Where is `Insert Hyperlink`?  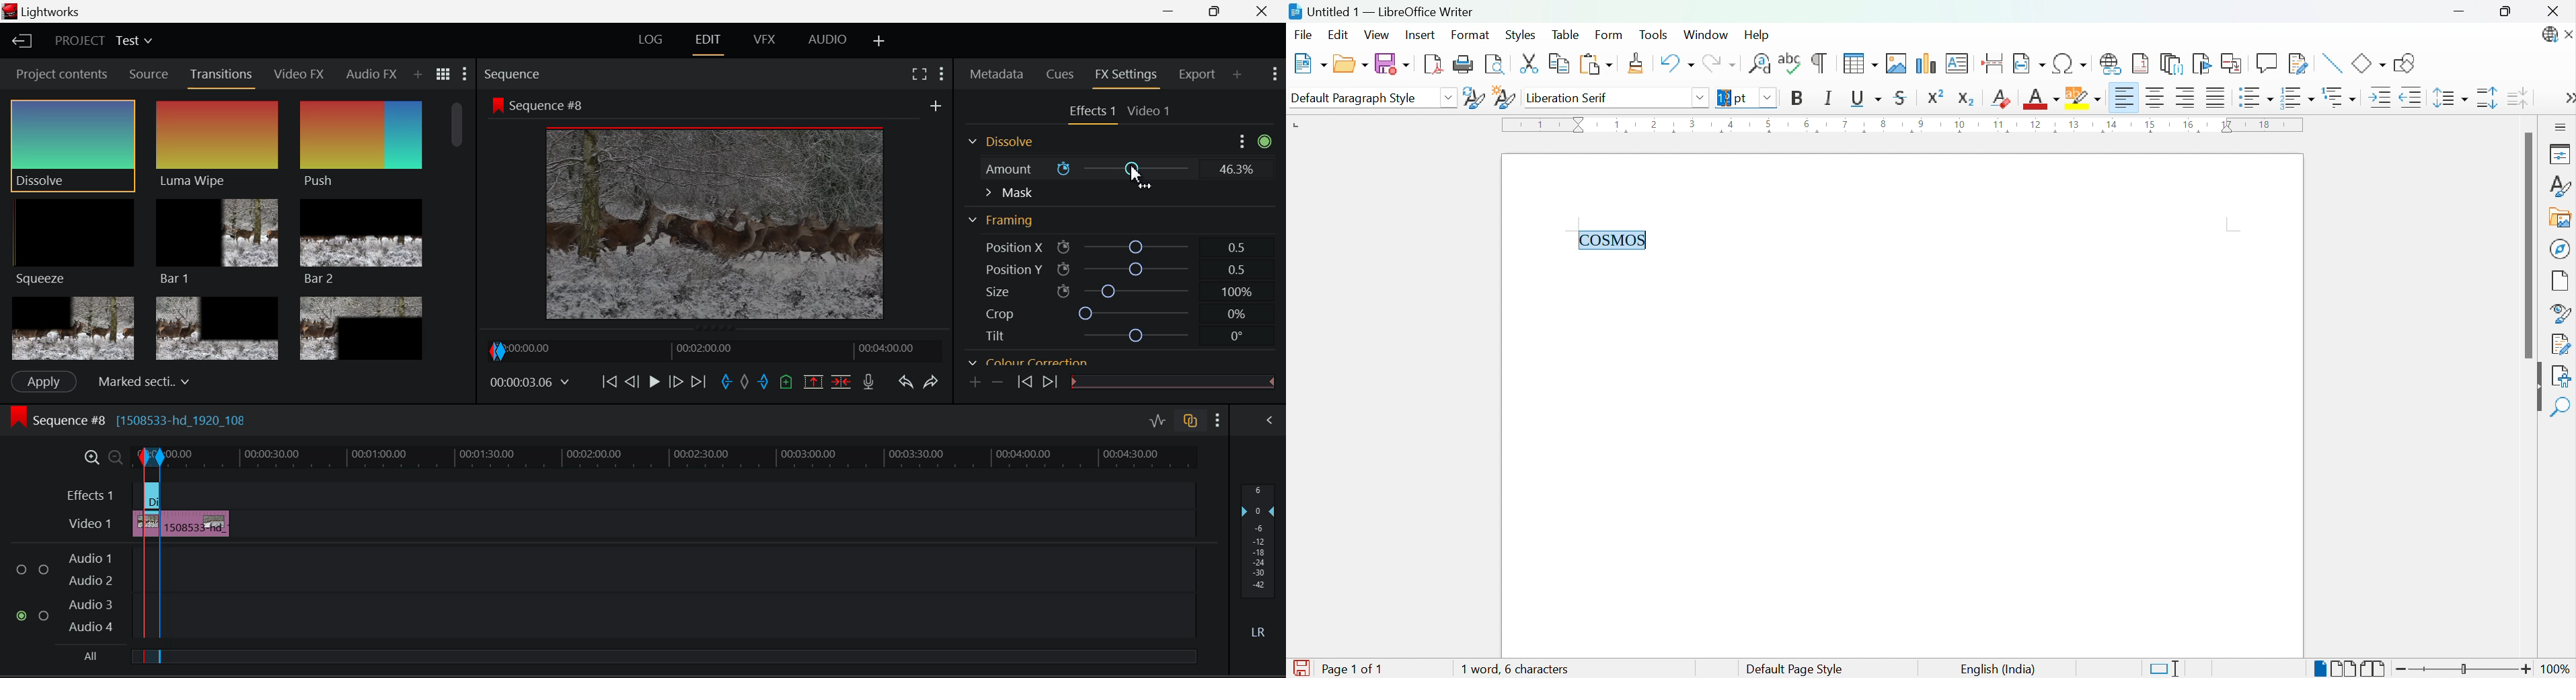
Insert Hyperlink is located at coordinates (2112, 62).